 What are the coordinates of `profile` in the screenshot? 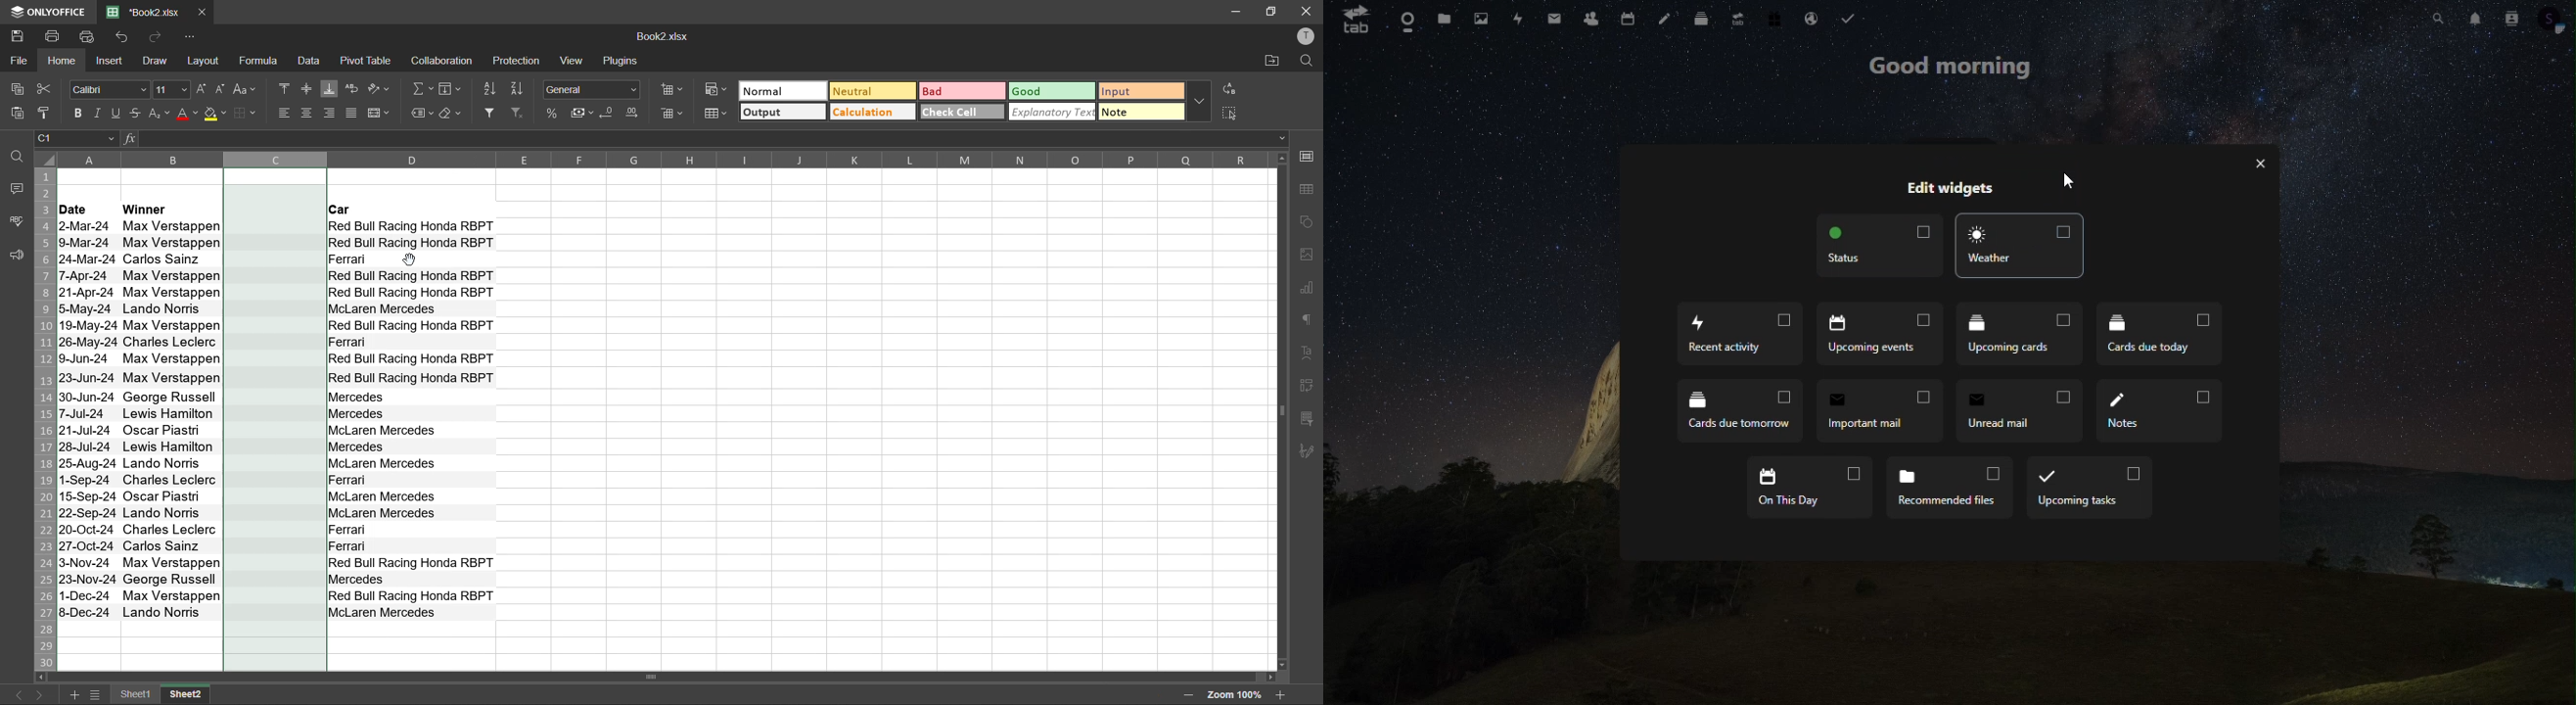 It's located at (2553, 23).